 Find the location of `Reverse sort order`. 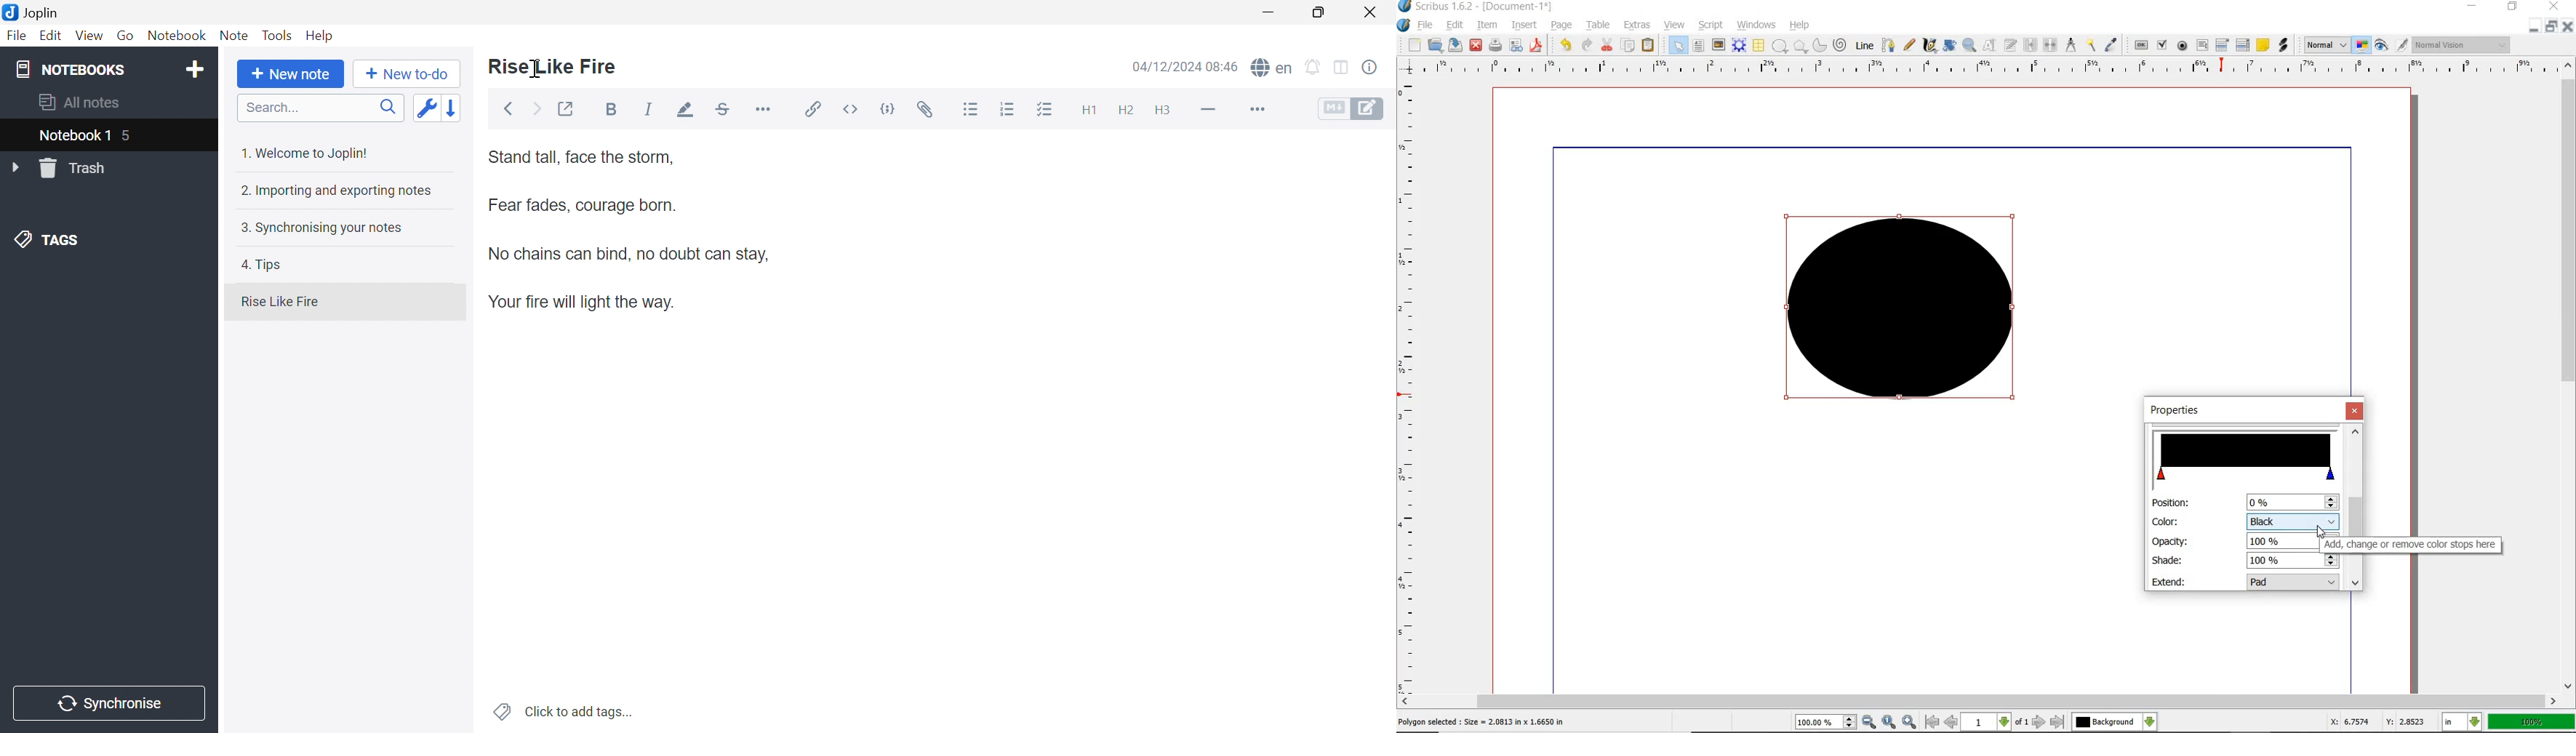

Reverse sort order is located at coordinates (453, 108).